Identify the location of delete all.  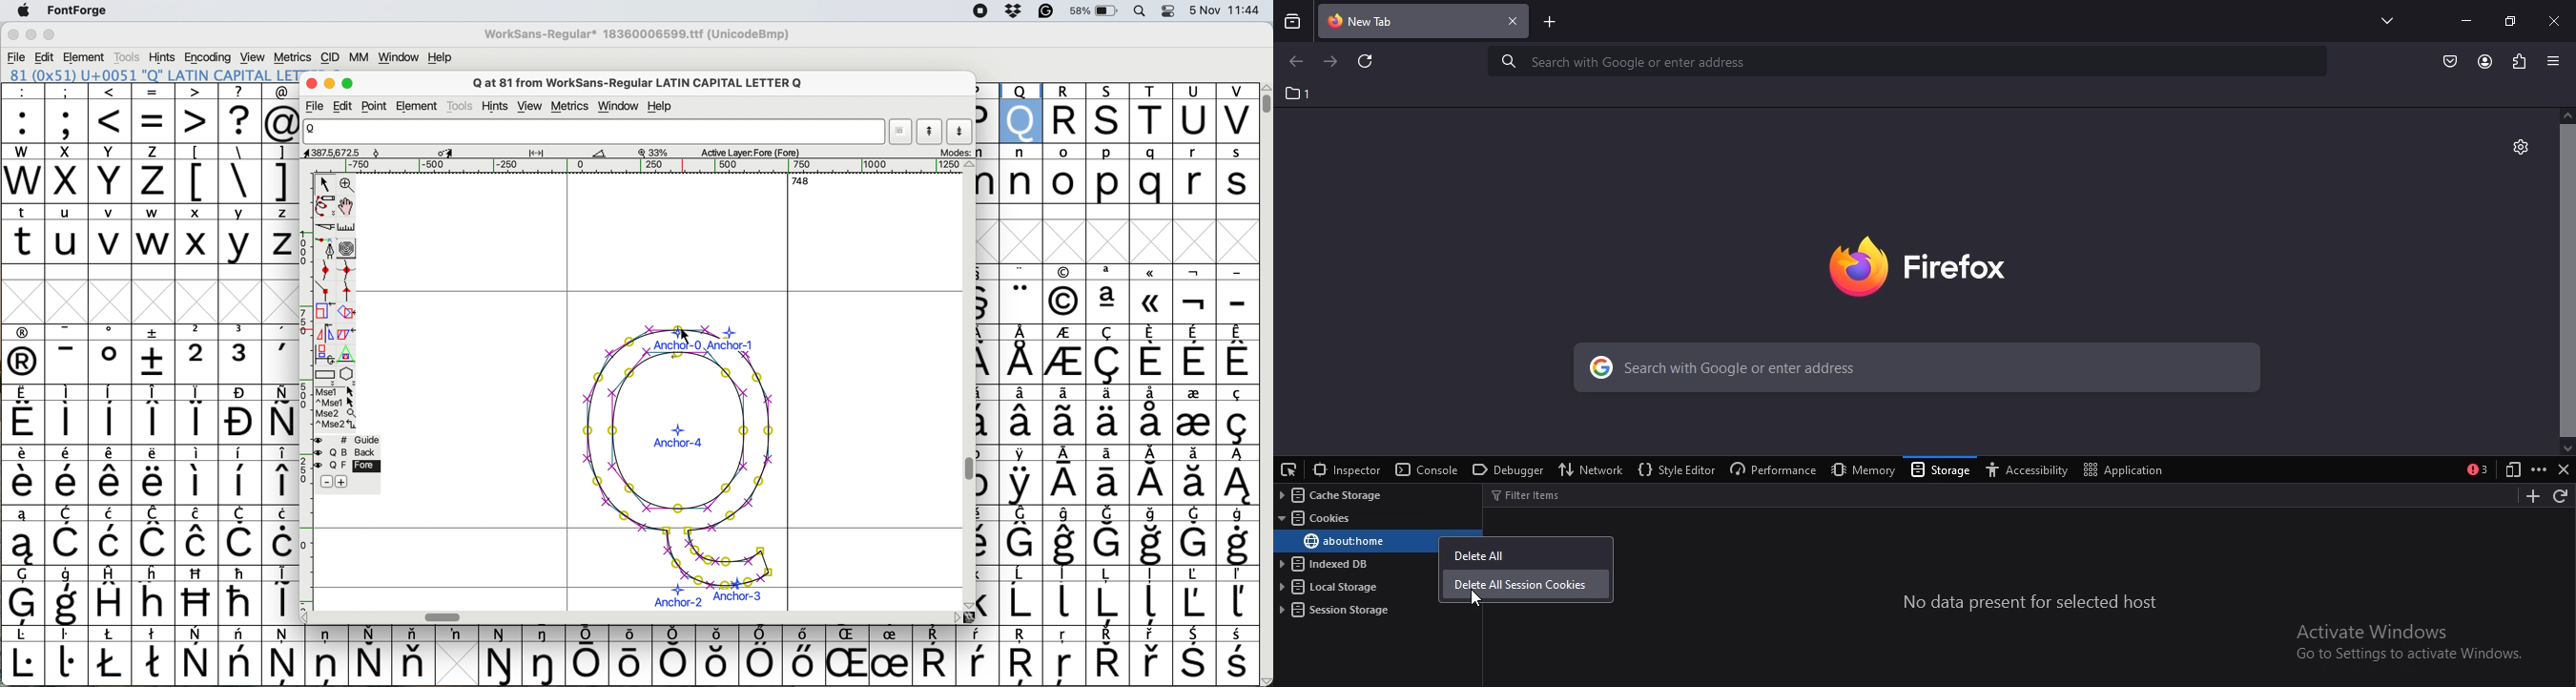
(1480, 551).